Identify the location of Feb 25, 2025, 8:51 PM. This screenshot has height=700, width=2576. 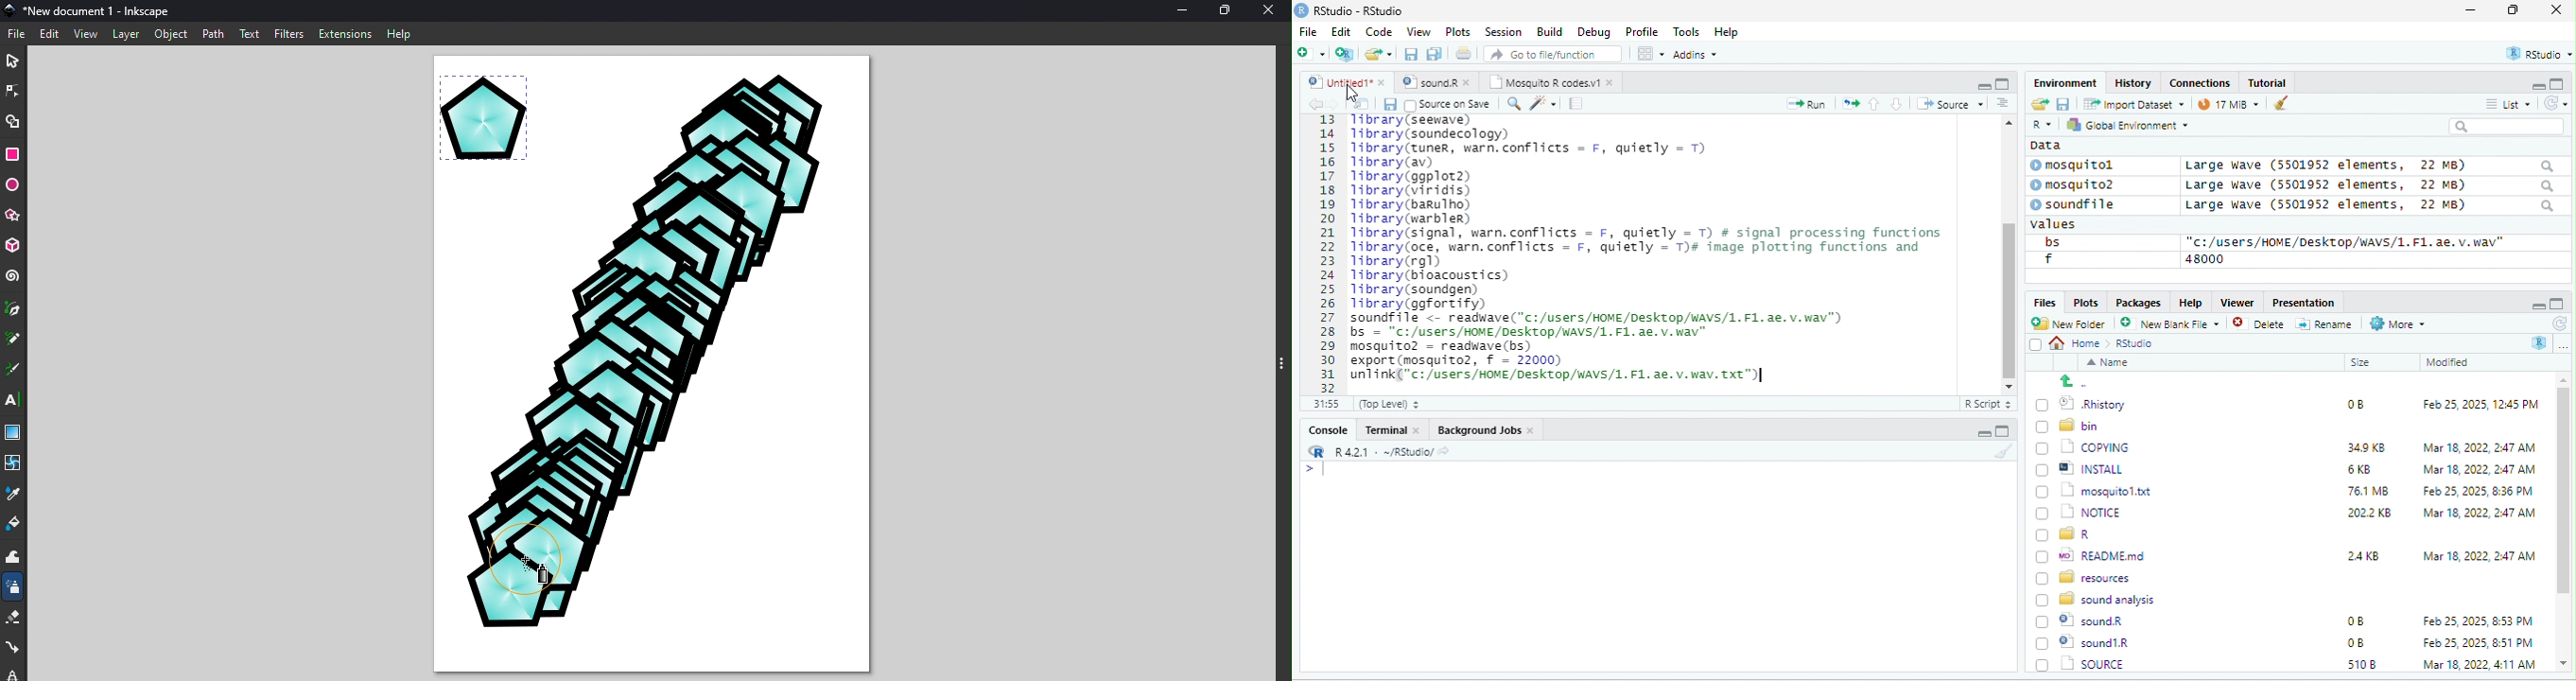
(2479, 622).